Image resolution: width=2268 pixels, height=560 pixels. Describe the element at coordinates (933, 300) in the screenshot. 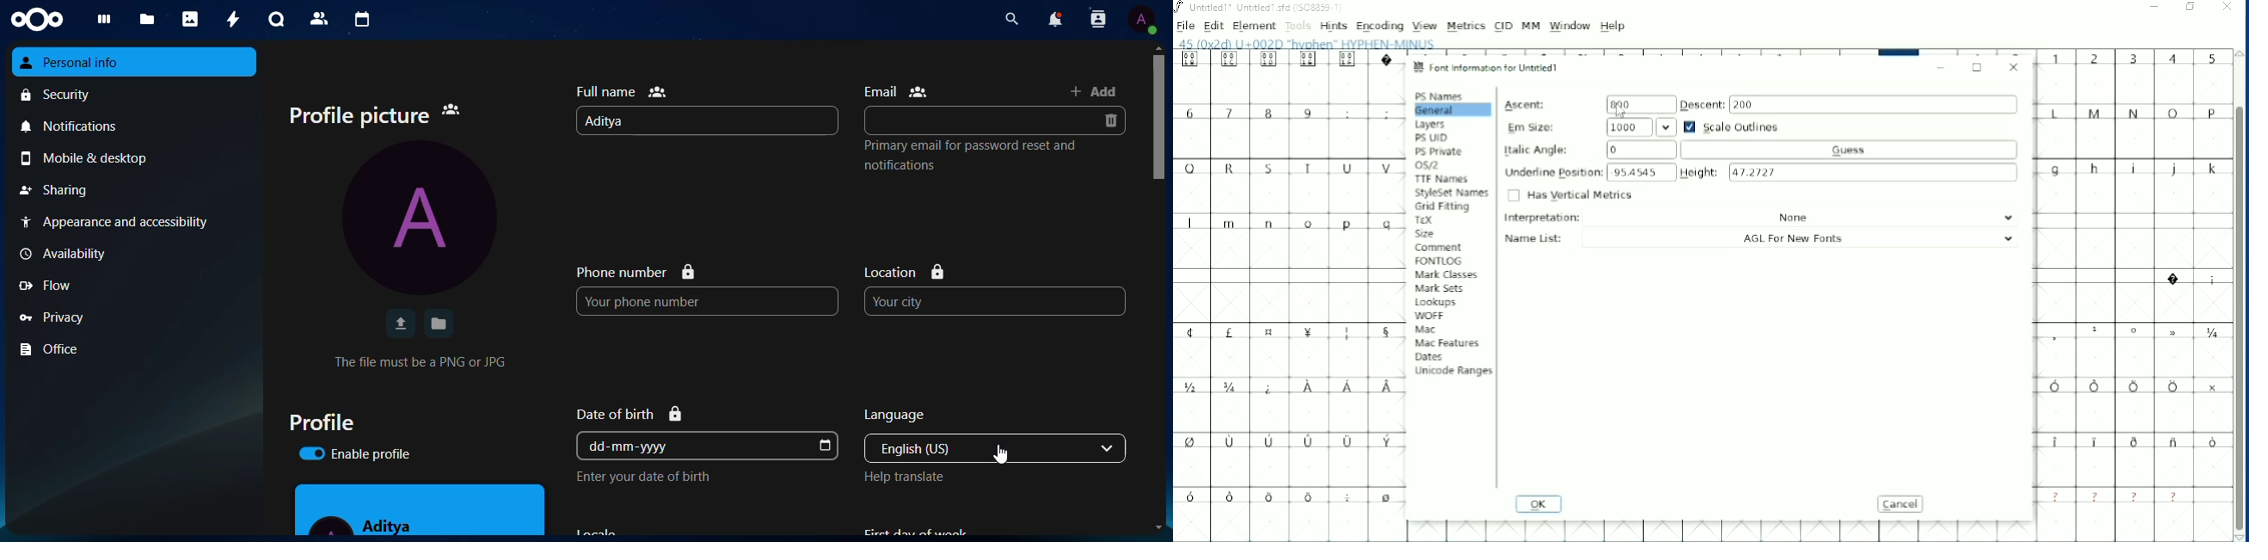

I see `city` at that location.